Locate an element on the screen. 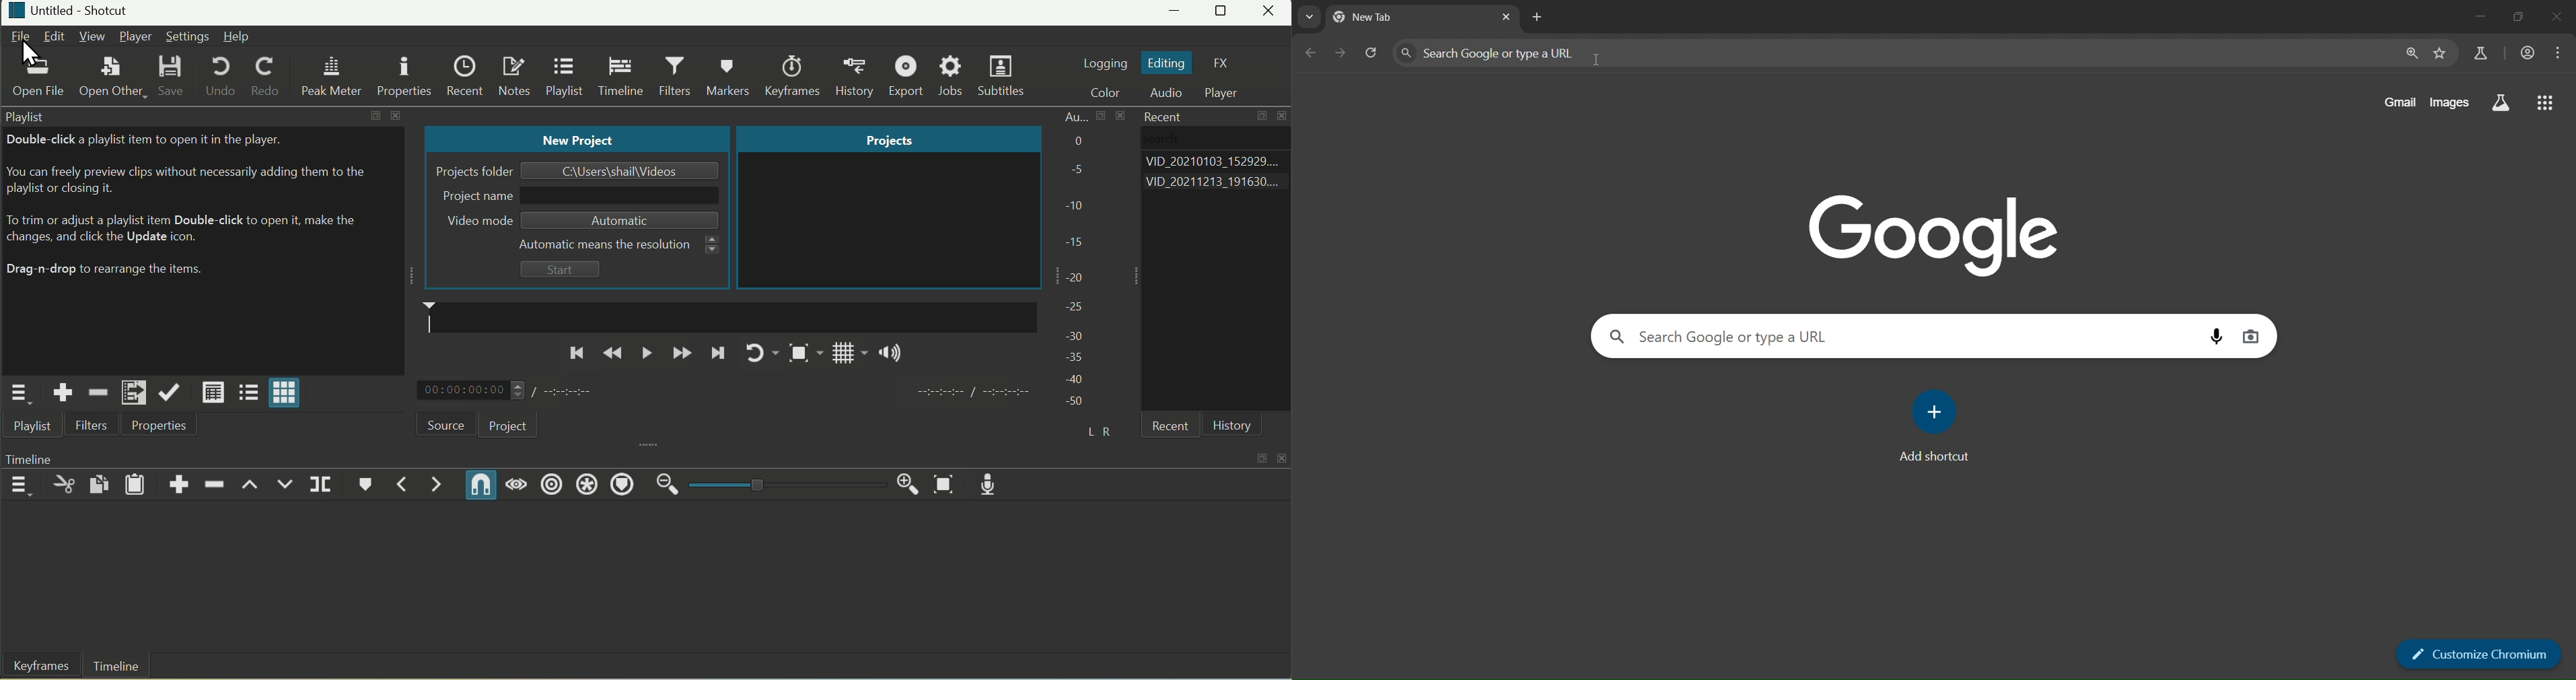 The width and height of the screenshot is (2576, 700). Markers is located at coordinates (731, 75).